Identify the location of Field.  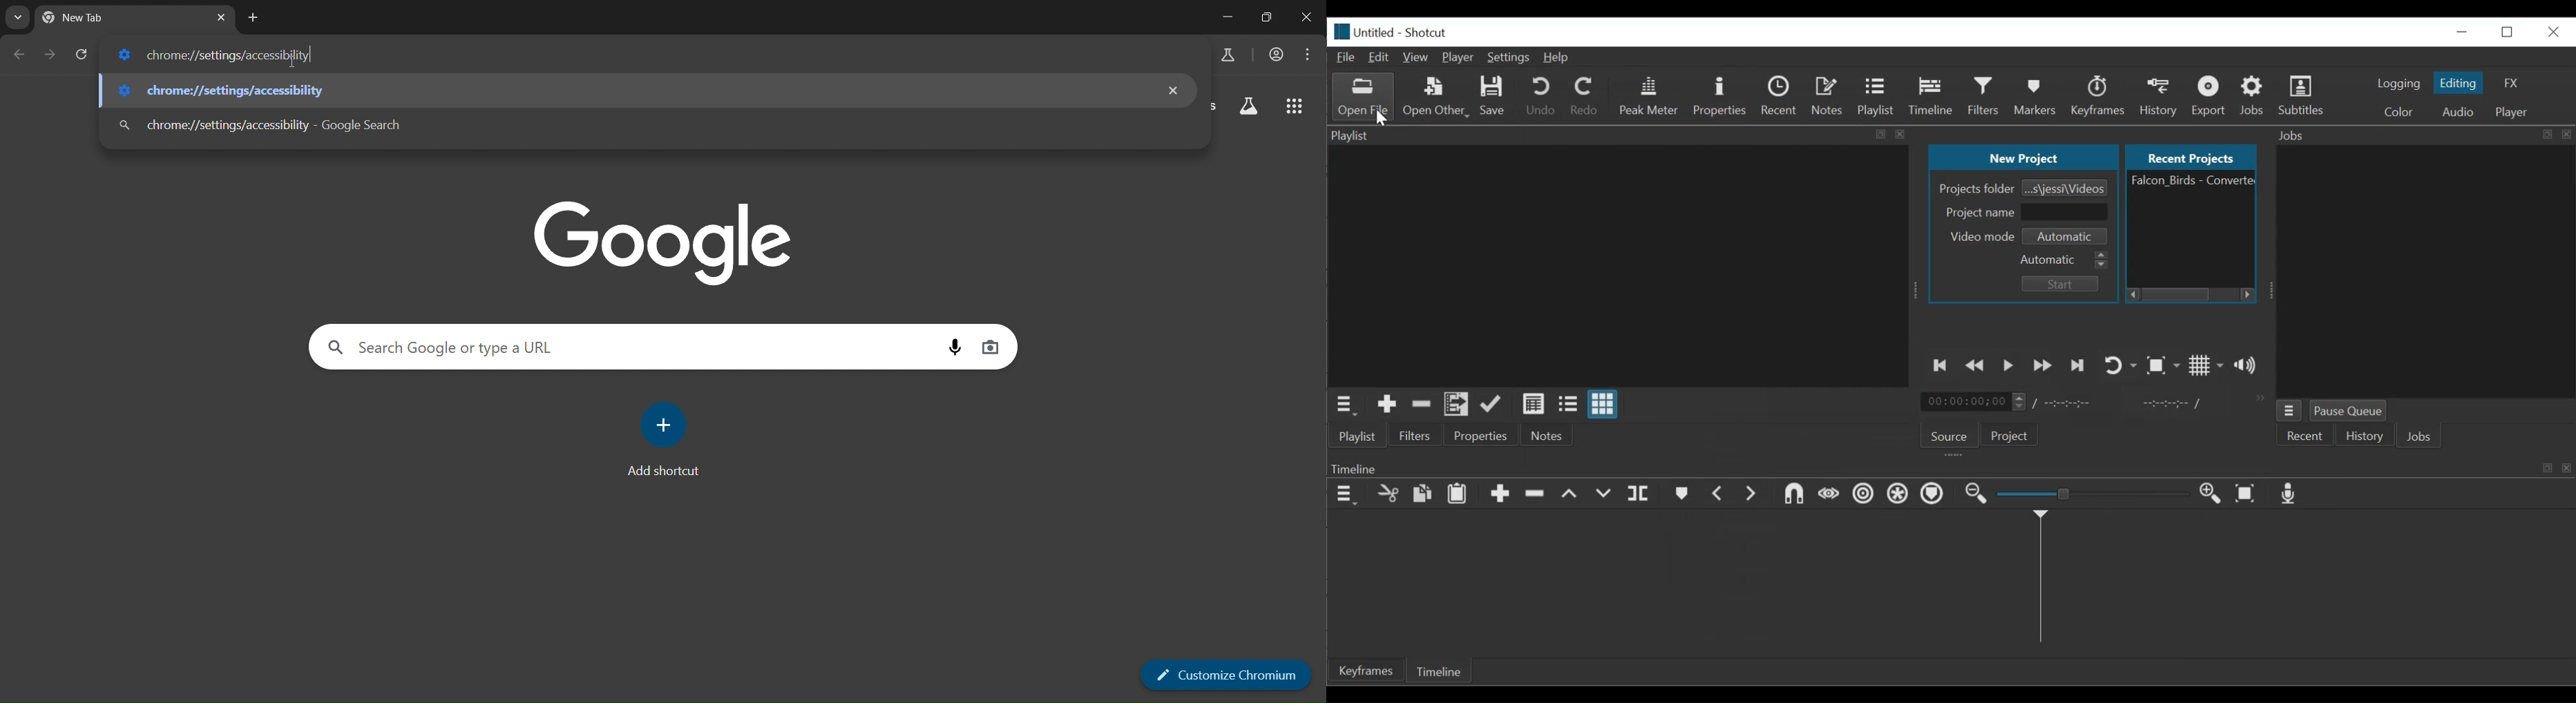
(2067, 212).